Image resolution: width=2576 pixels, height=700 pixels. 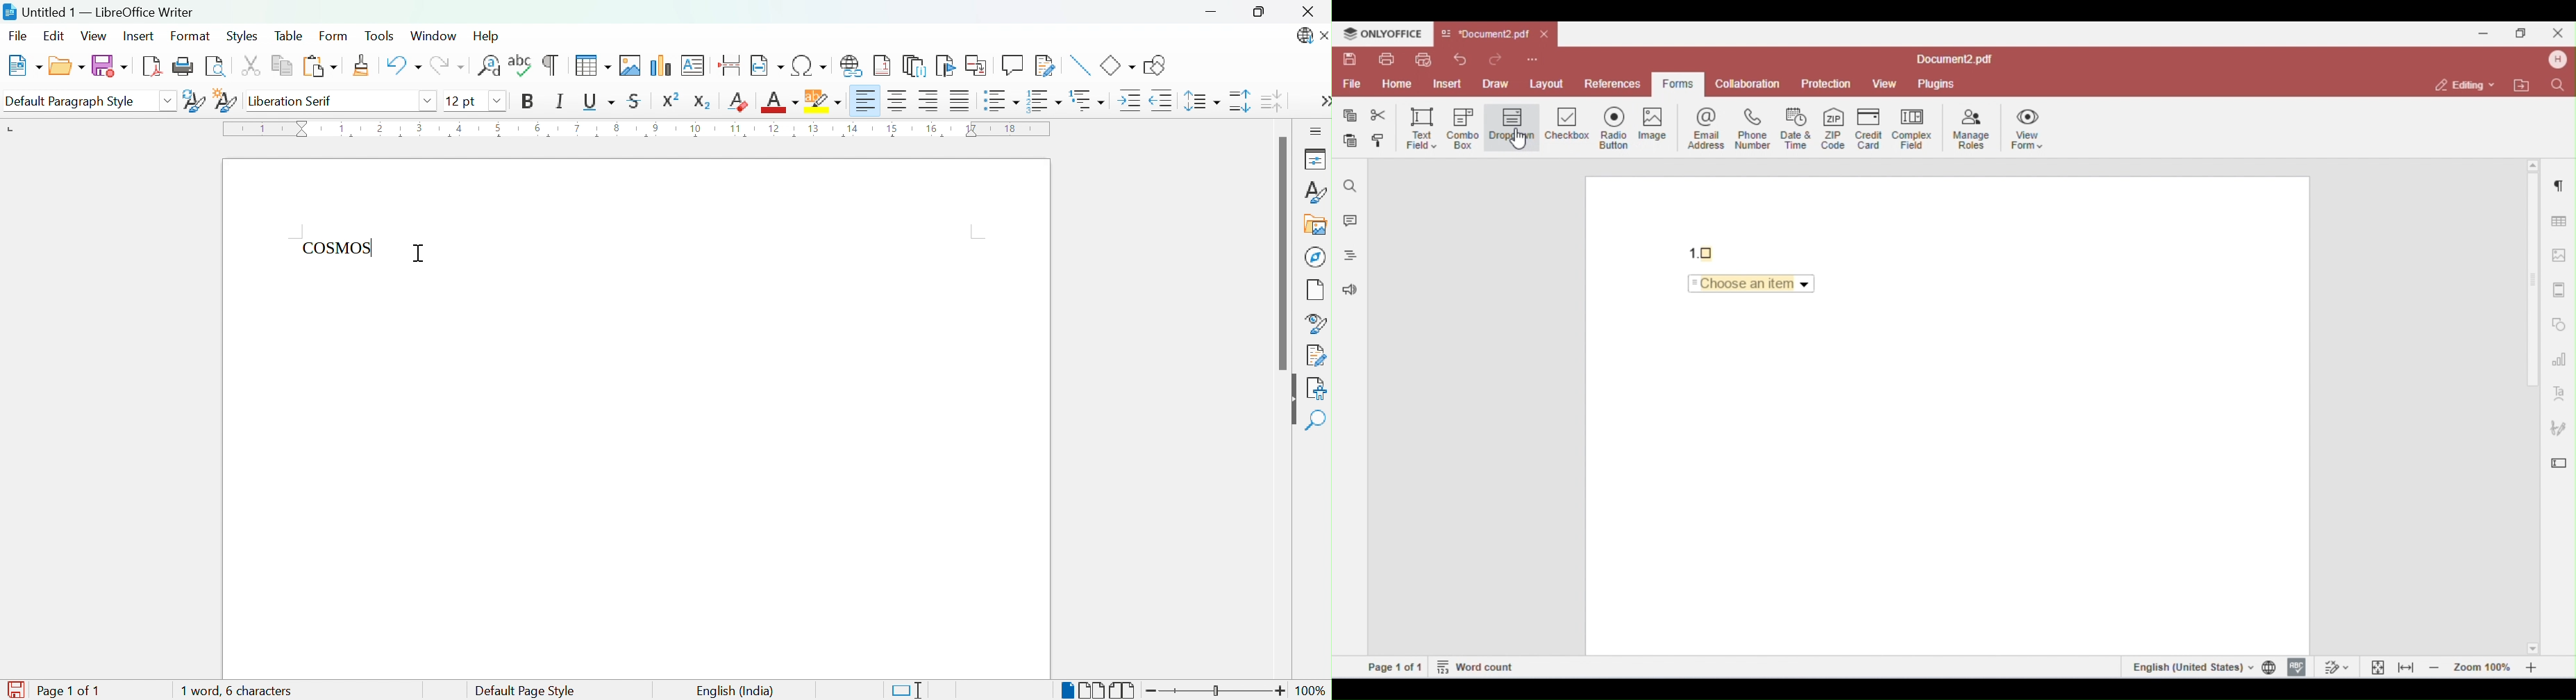 What do you see at coordinates (293, 102) in the screenshot?
I see `Liberation serif` at bounding box center [293, 102].